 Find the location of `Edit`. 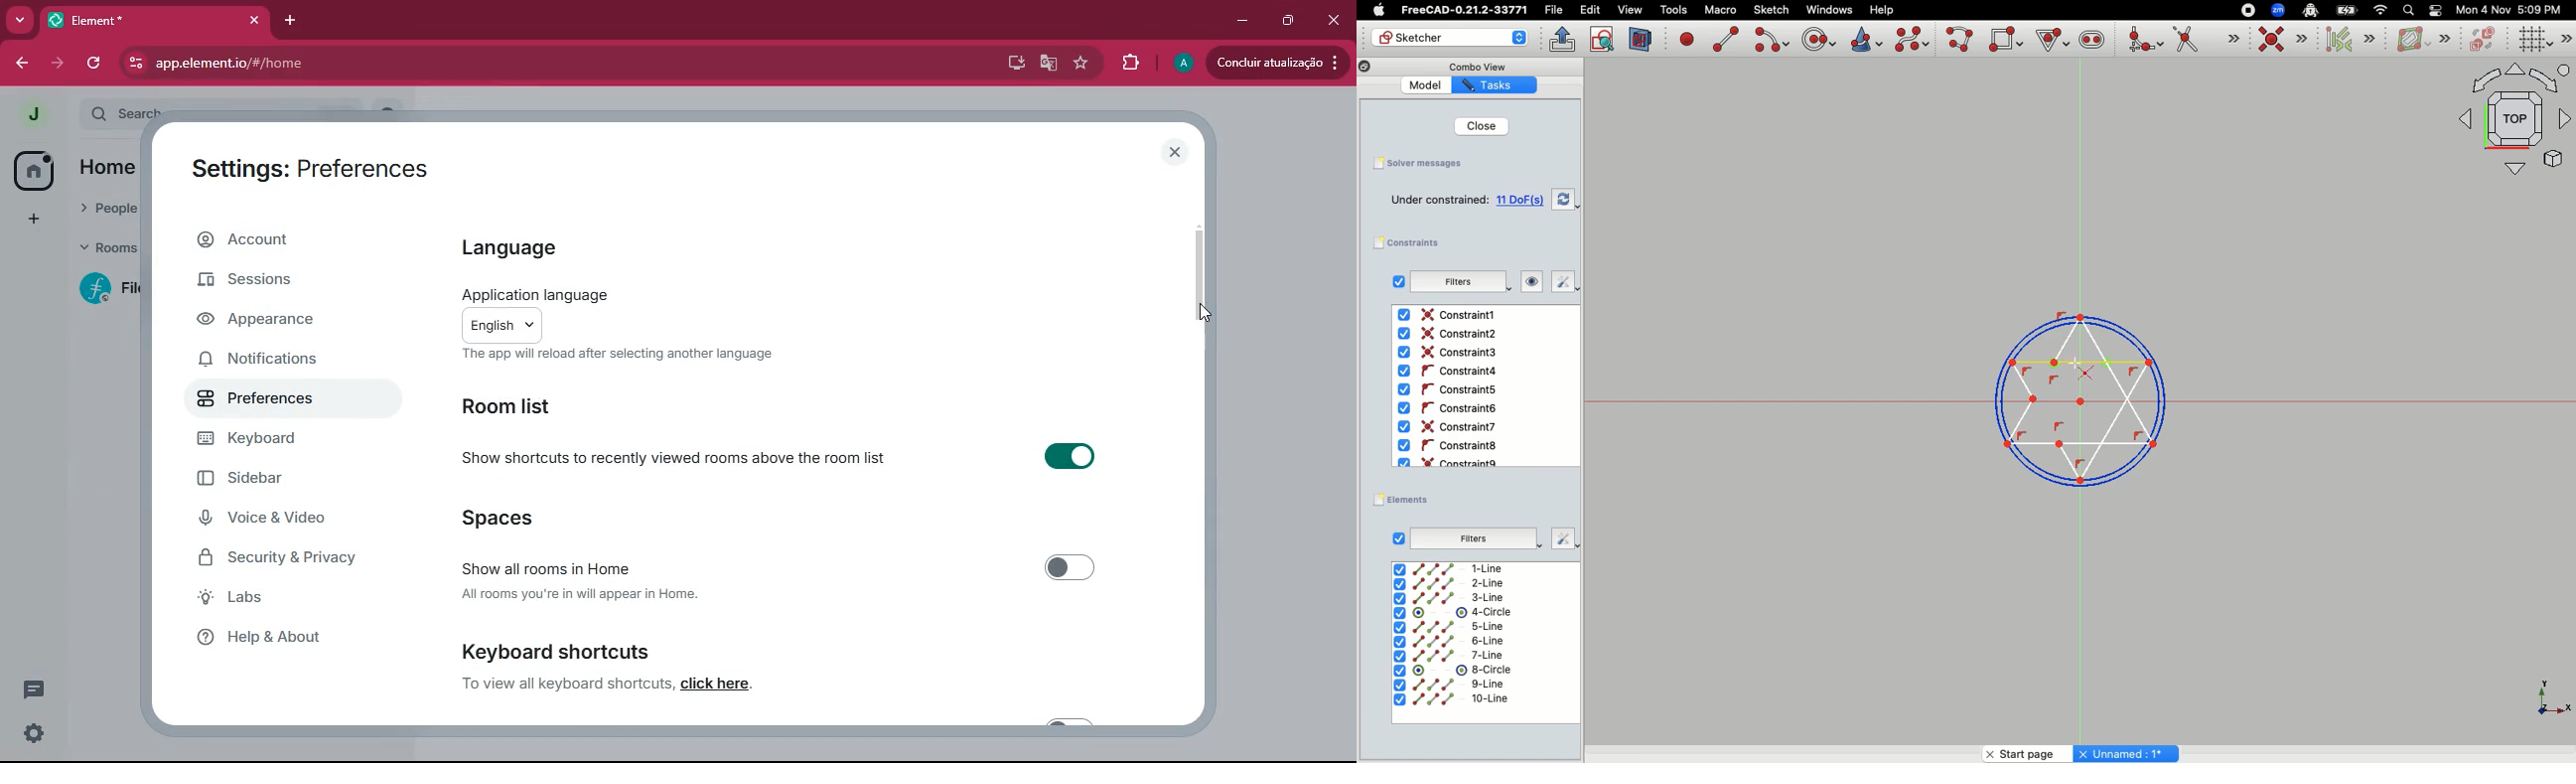

Edit is located at coordinates (1590, 10).